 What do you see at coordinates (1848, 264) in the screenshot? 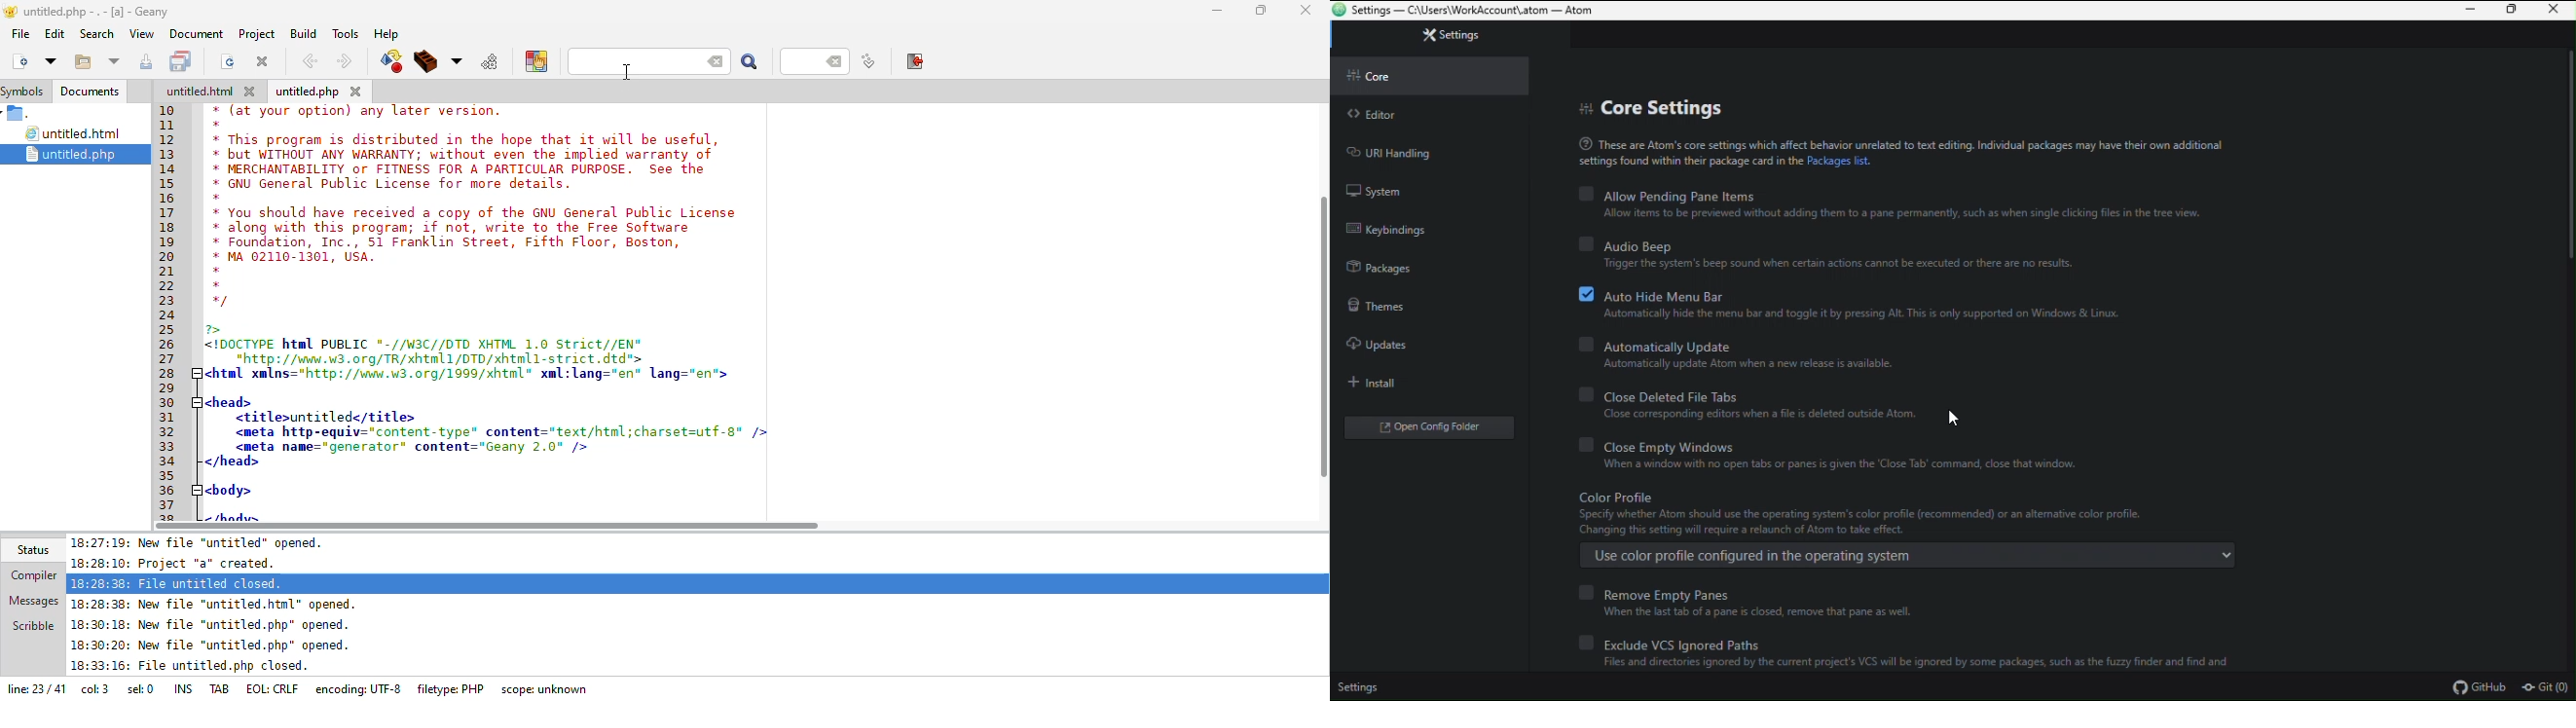
I see `‘Trigger the system's beep sound when certain actions cannot be executed or there are no results.` at bounding box center [1848, 264].